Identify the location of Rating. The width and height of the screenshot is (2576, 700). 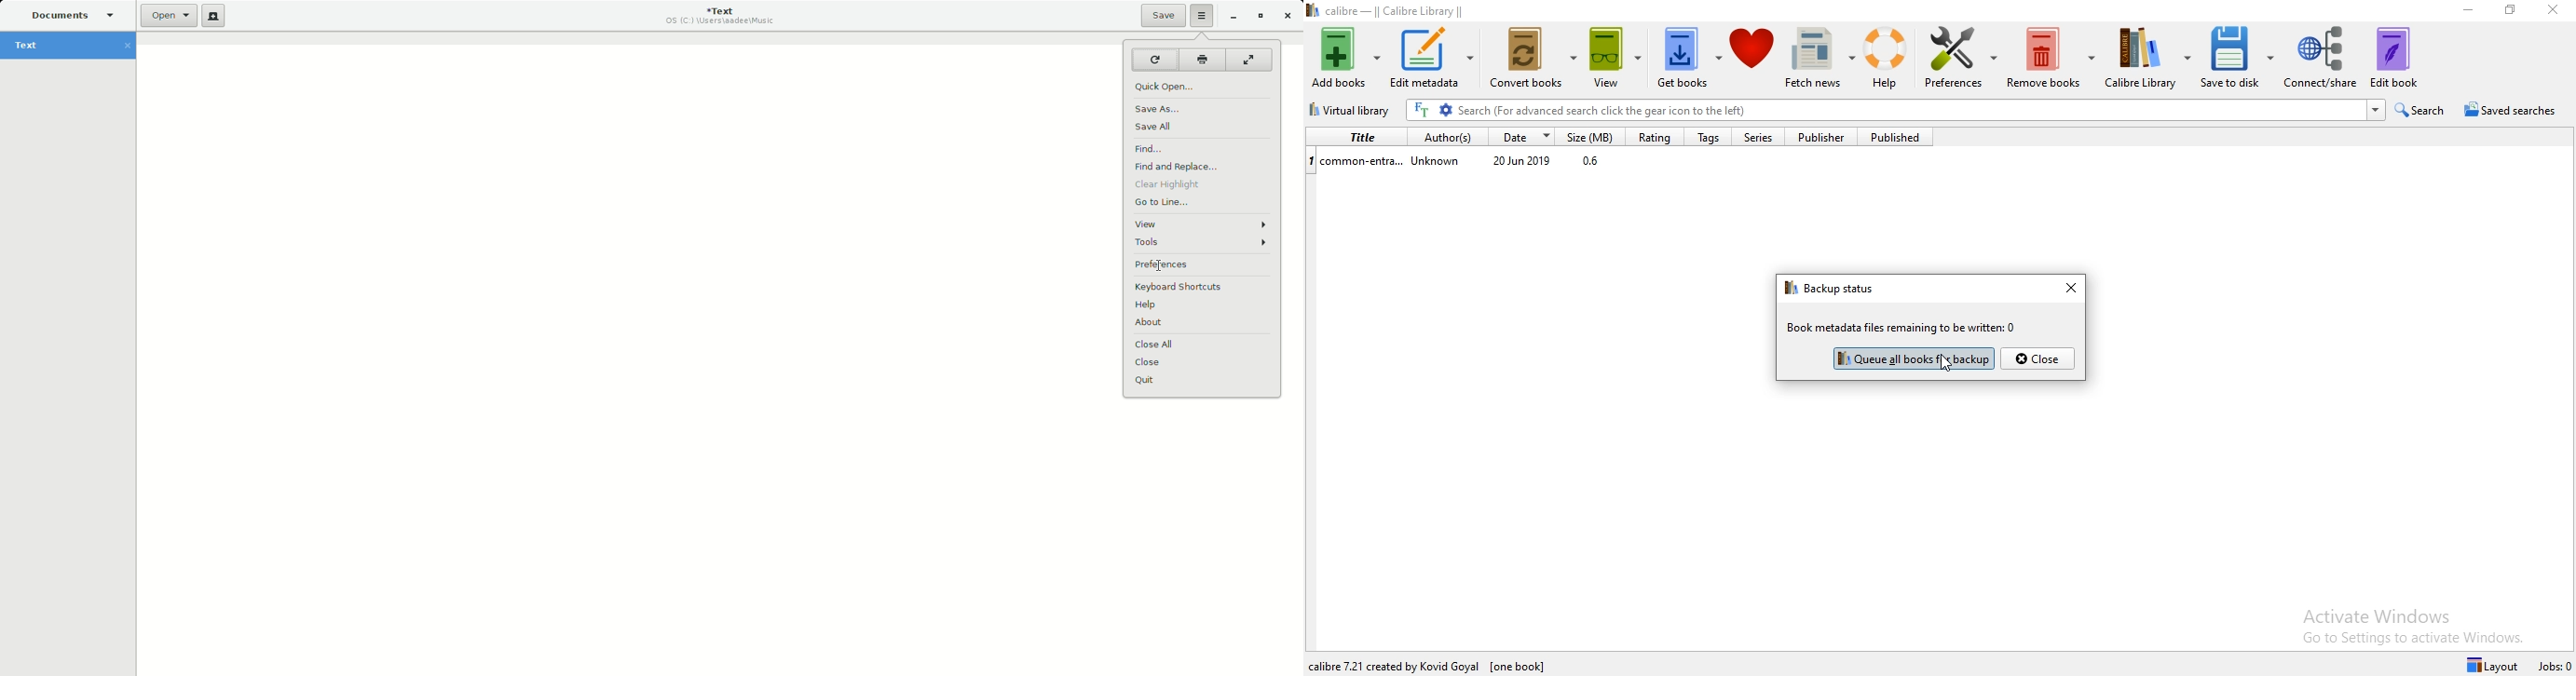
(1653, 137).